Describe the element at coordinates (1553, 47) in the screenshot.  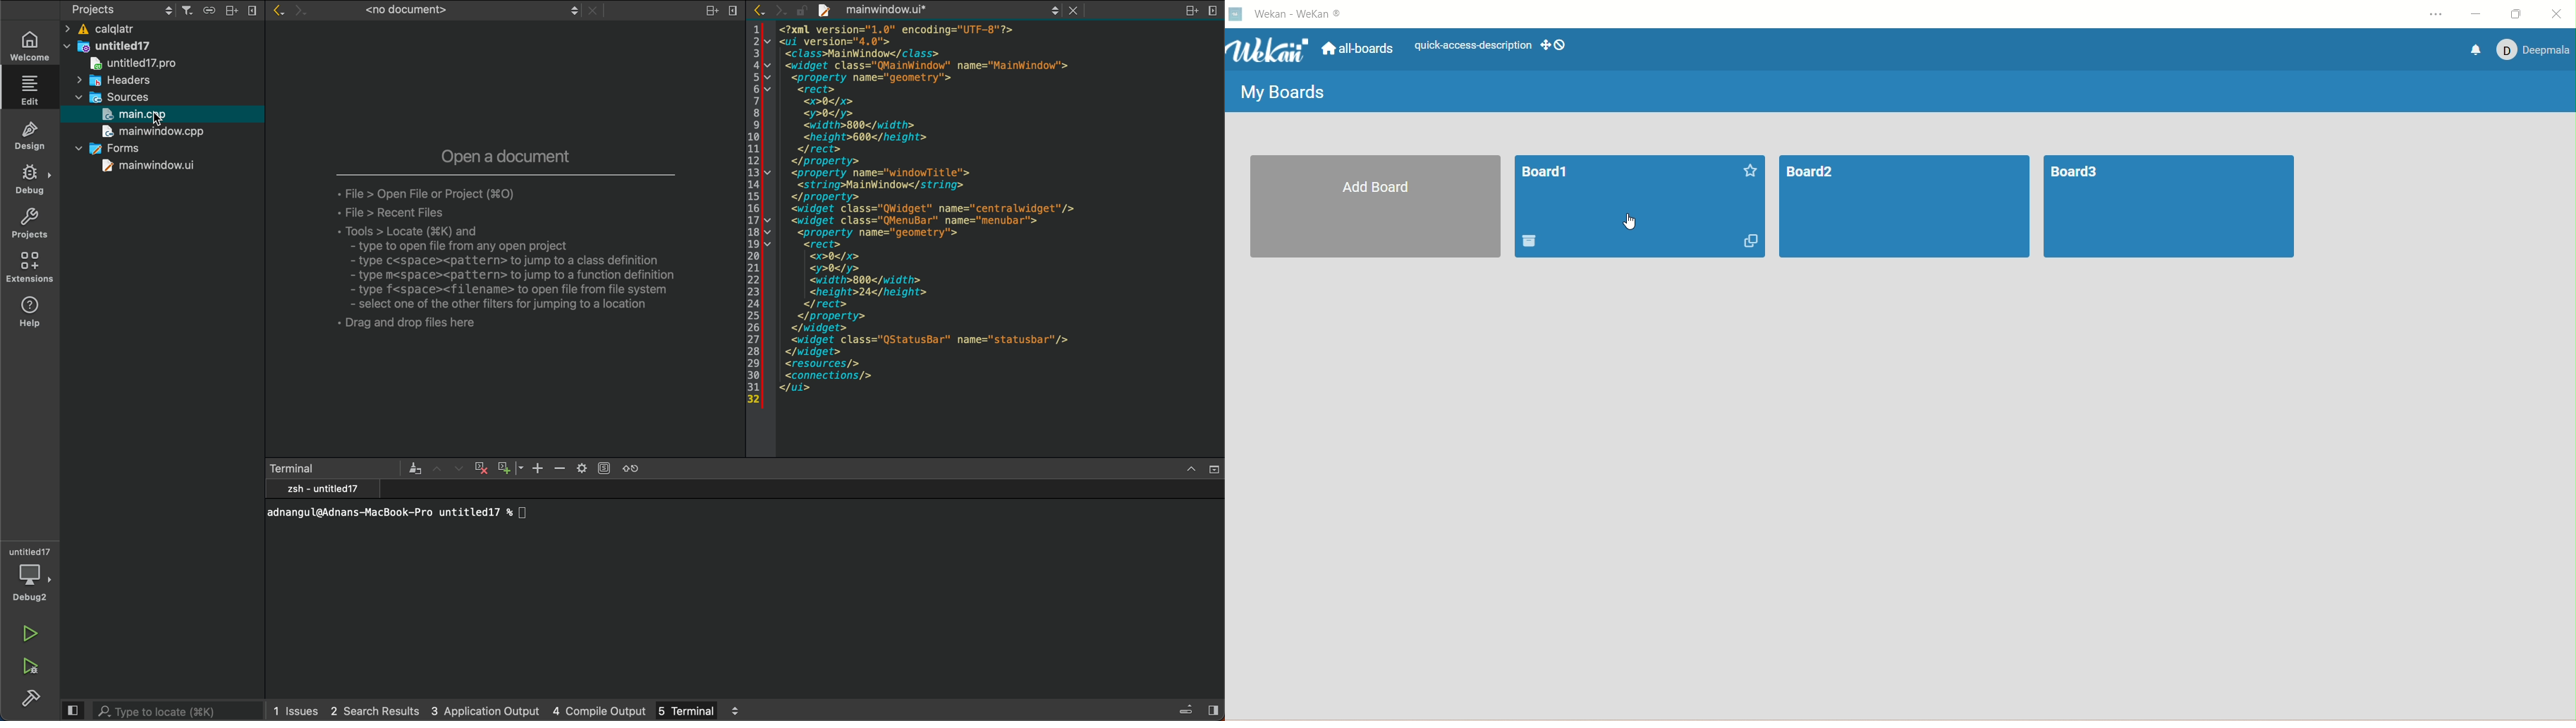
I see `show-desktop-drag-handles` at that location.